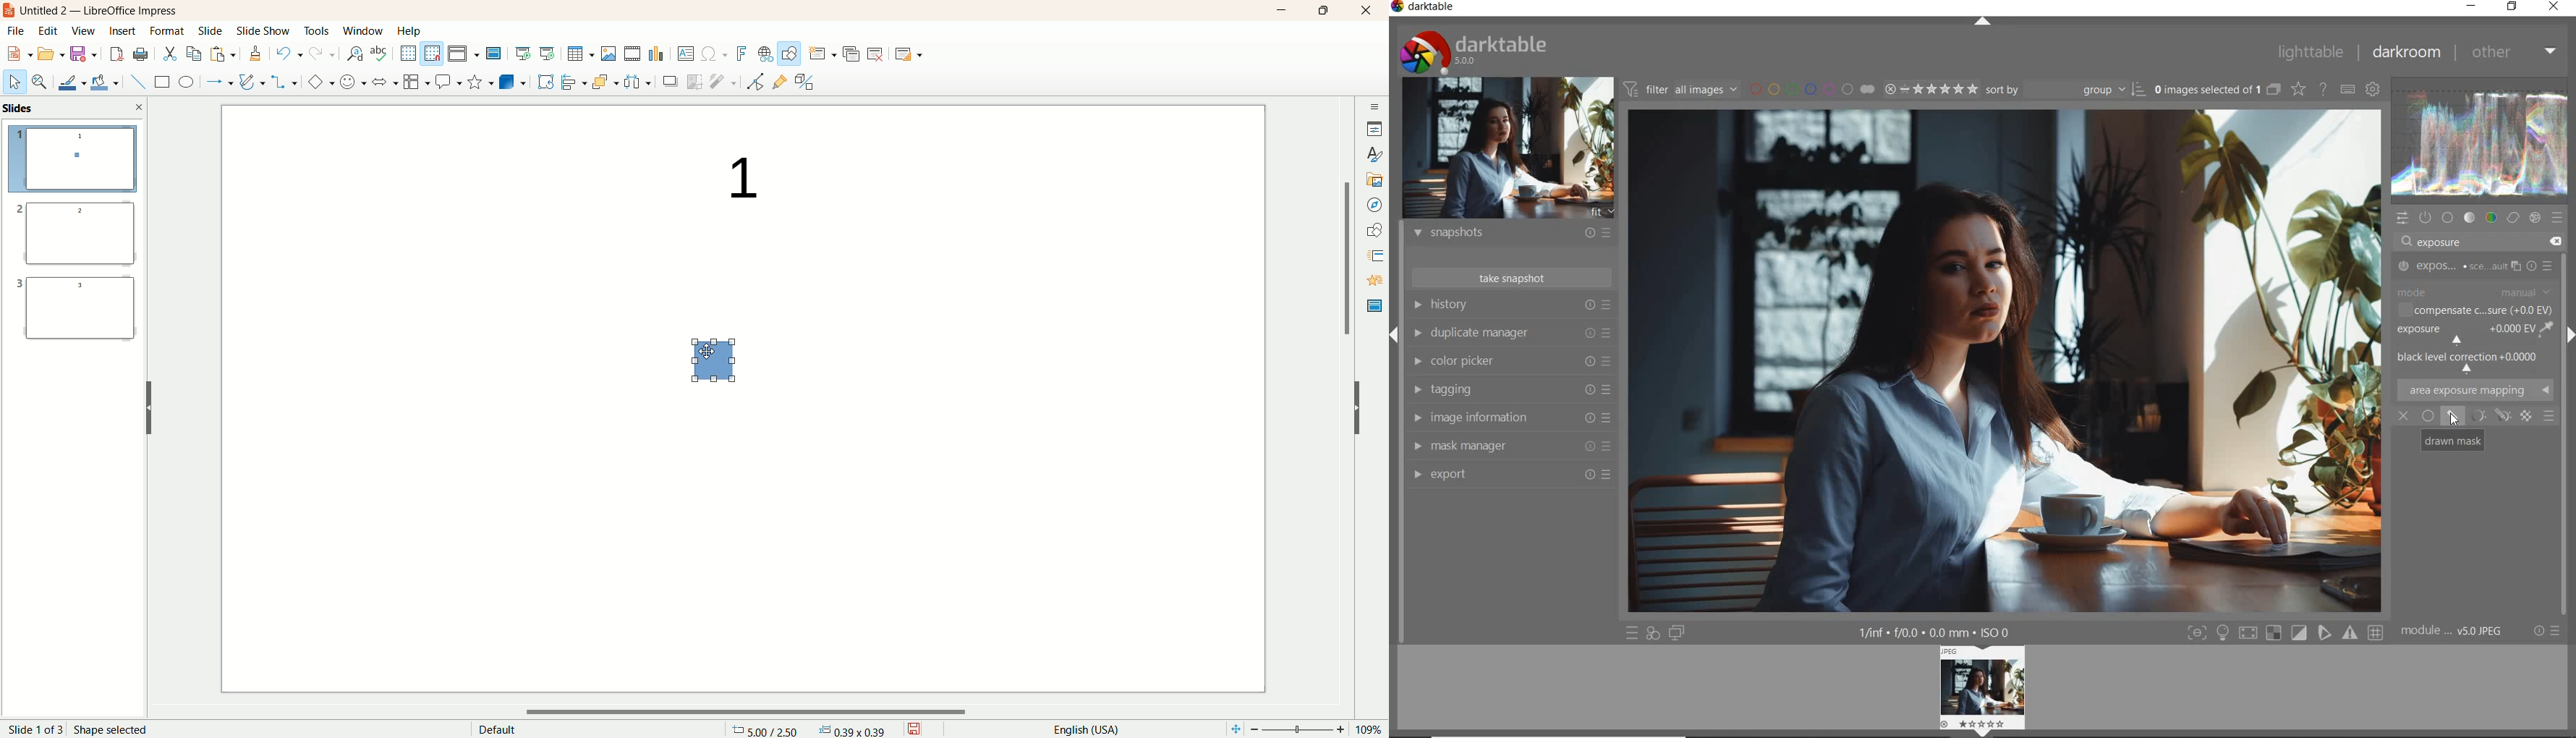 The width and height of the screenshot is (2576, 756). I want to click on master slide, so click(496, 54).